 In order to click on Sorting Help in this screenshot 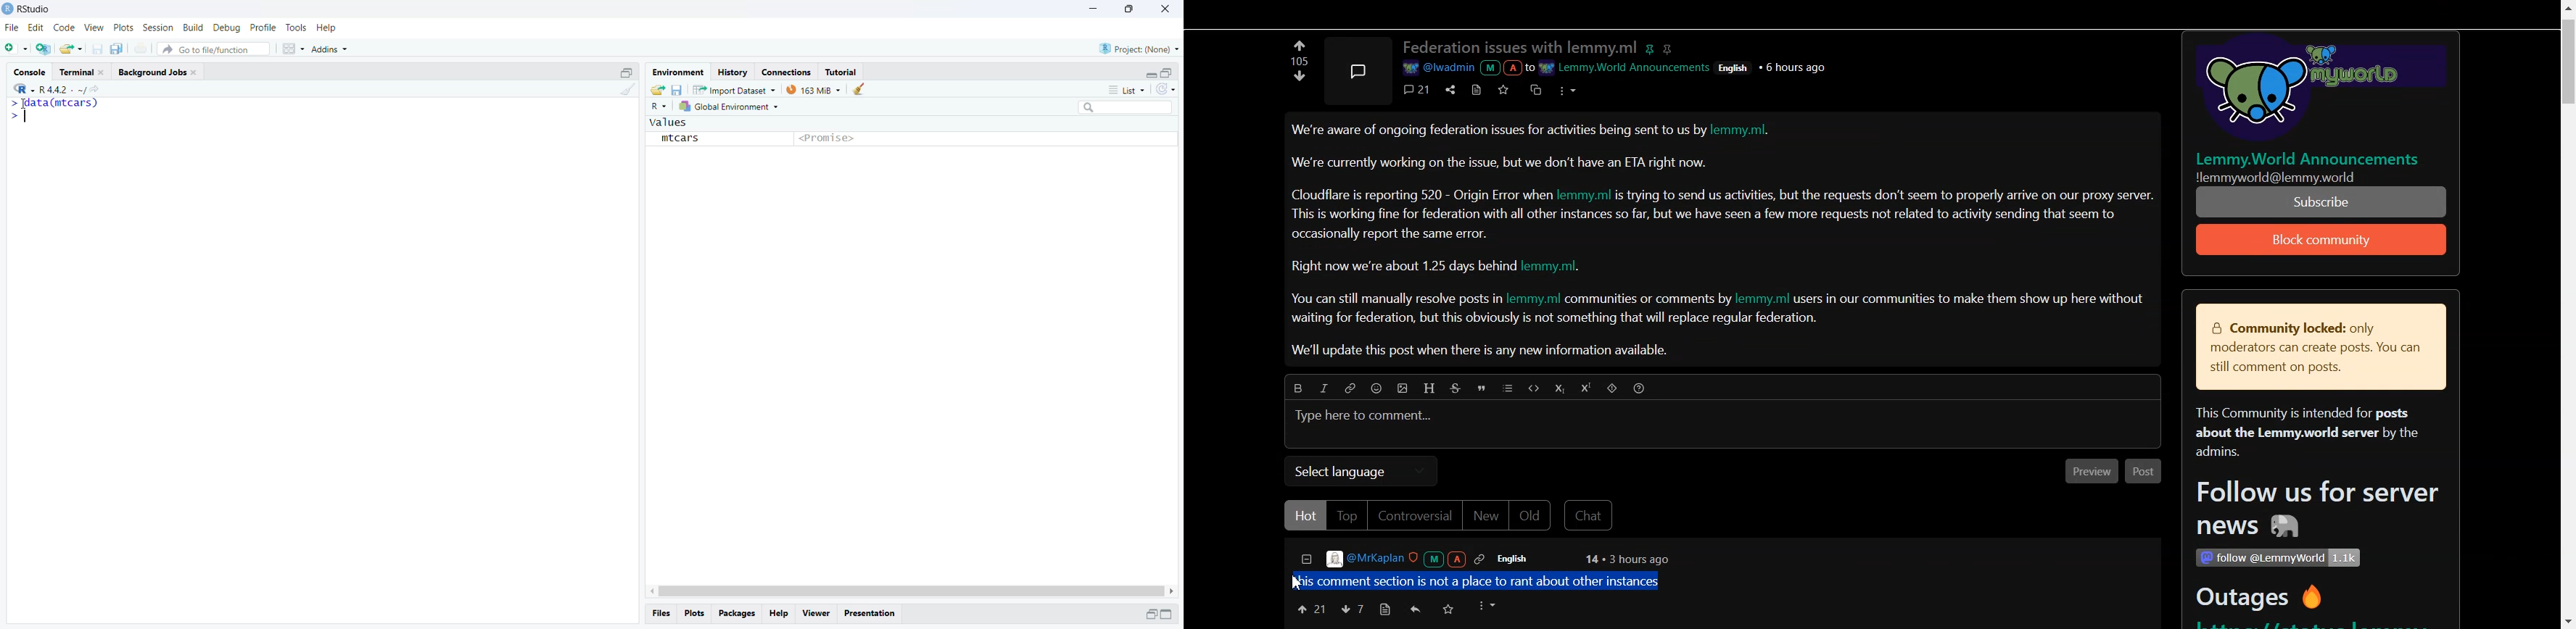, I will do `click(1640, 388)`.